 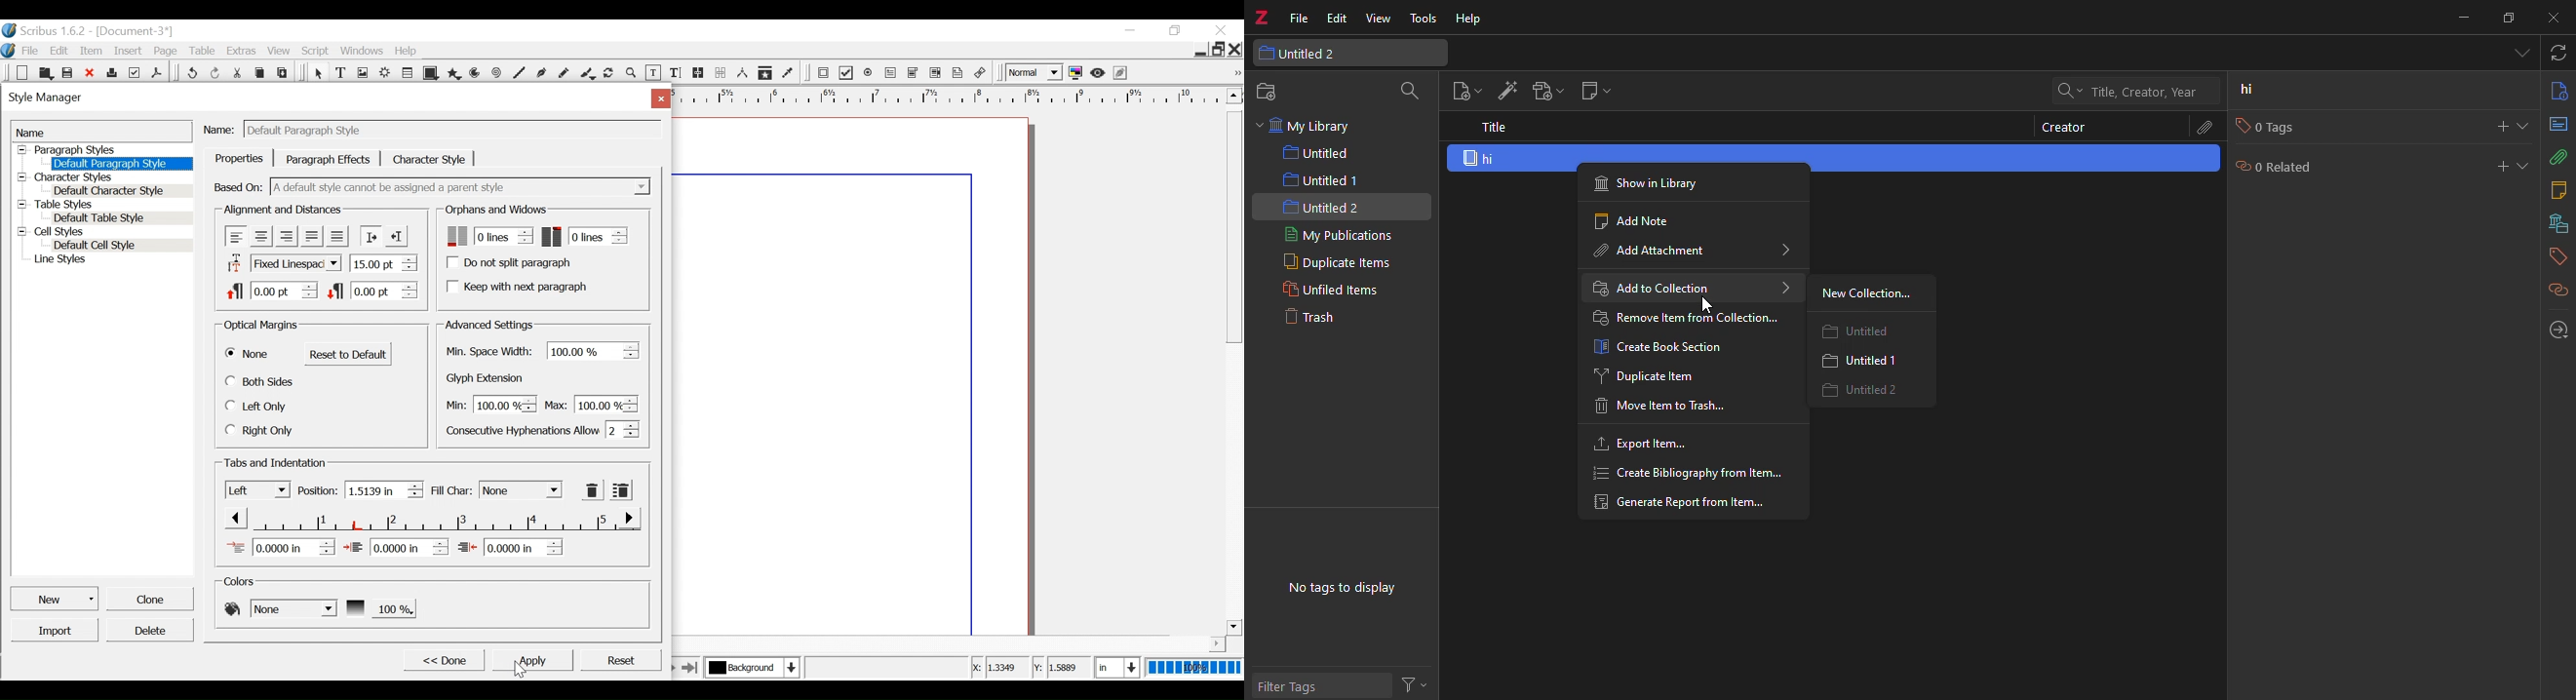 What do you see at coordinates (1219, 48) in the screenshot?
I see `Restore` at bounding box center [1219, 48].